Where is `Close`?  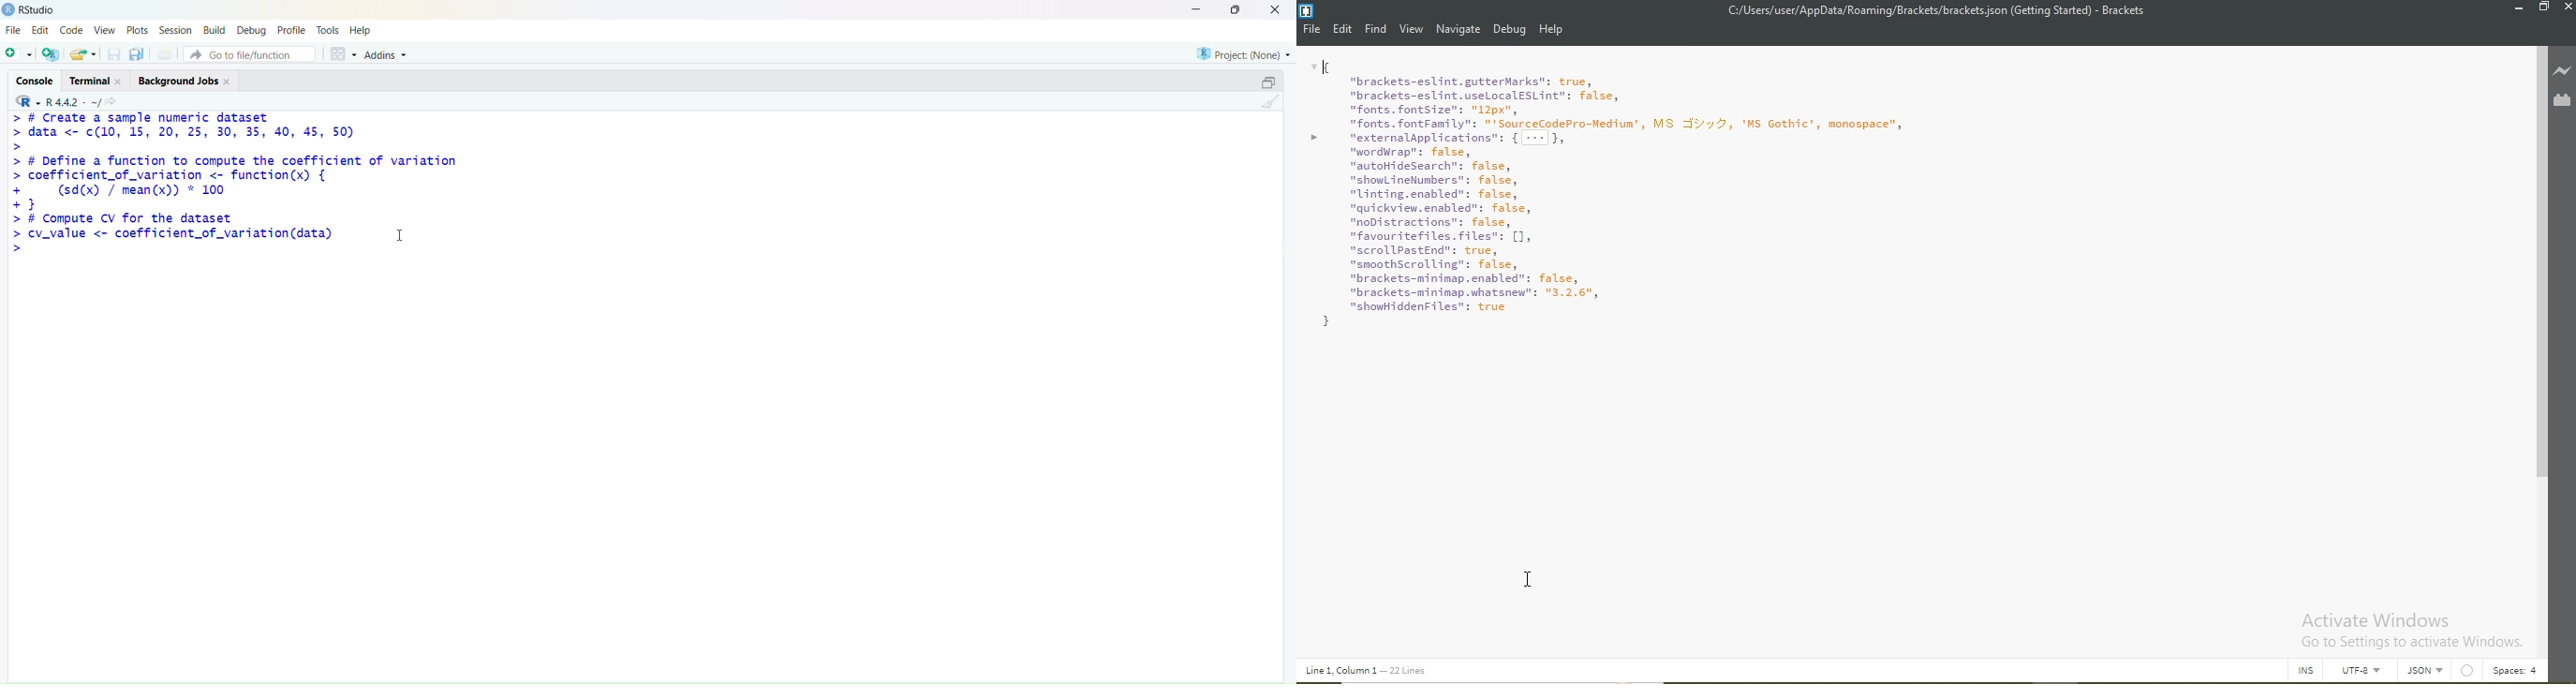
Close is located at coordinates (2566, 9).